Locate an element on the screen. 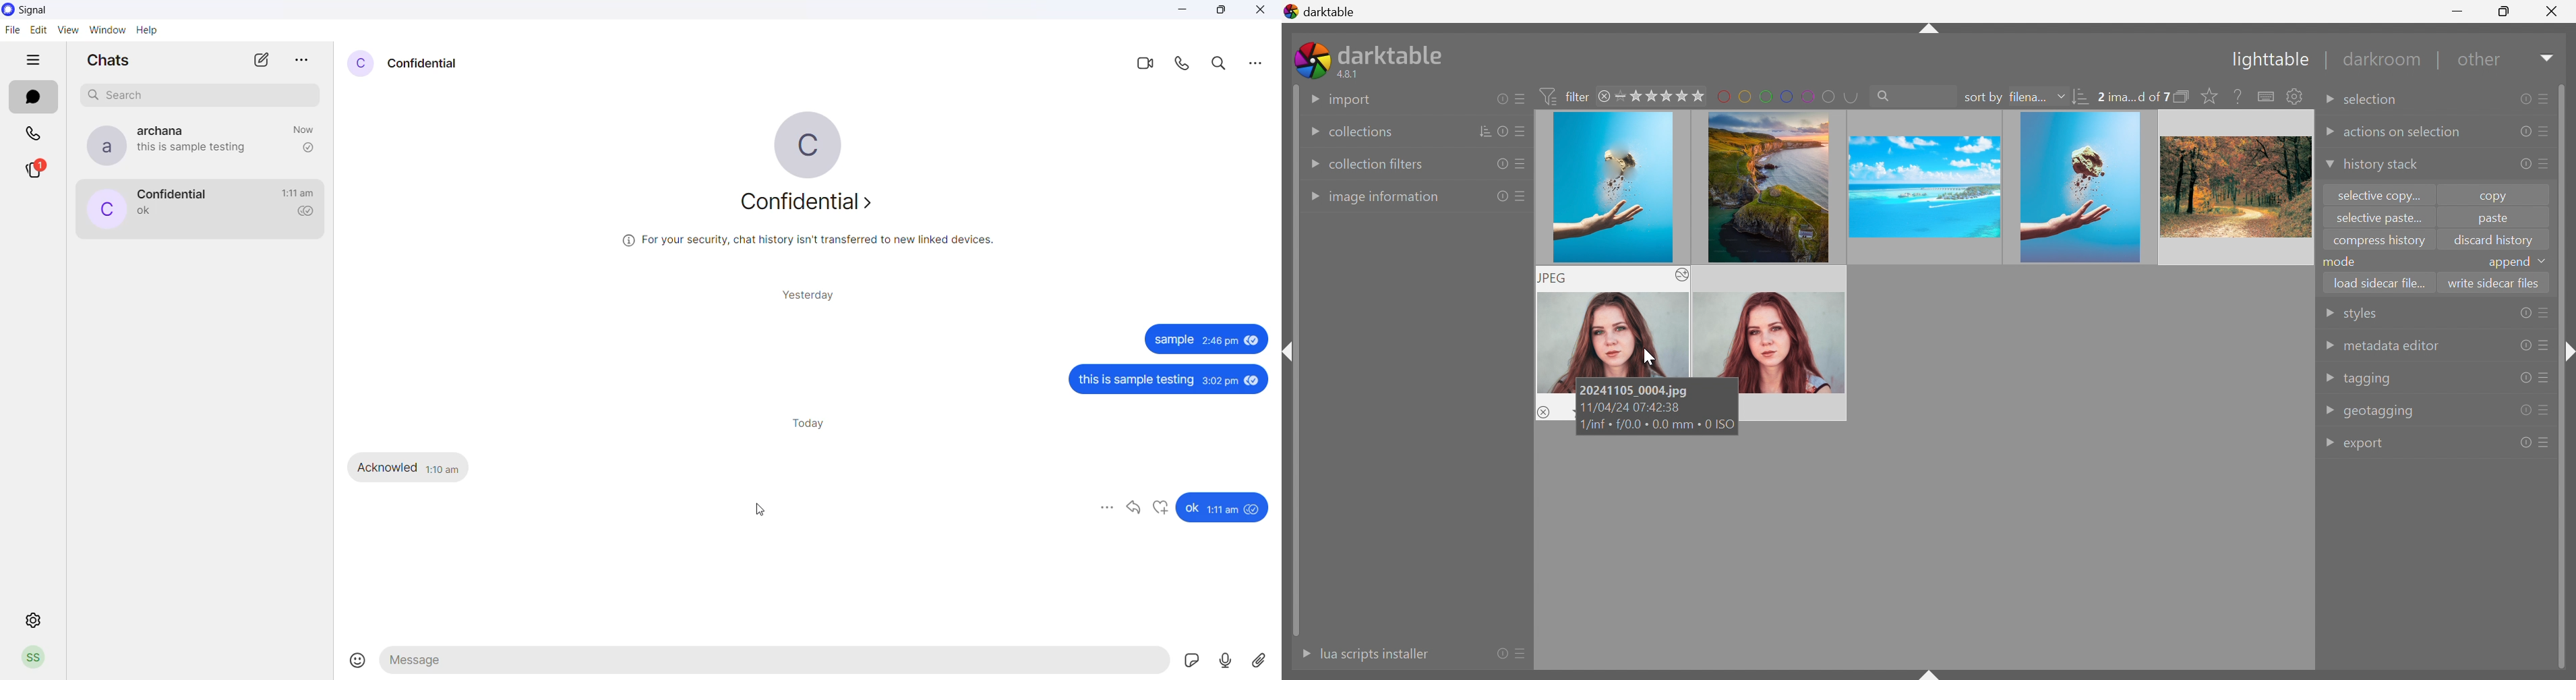 This screenshot has width=2576, height=700. copy is located at coordinates (2500, 195).